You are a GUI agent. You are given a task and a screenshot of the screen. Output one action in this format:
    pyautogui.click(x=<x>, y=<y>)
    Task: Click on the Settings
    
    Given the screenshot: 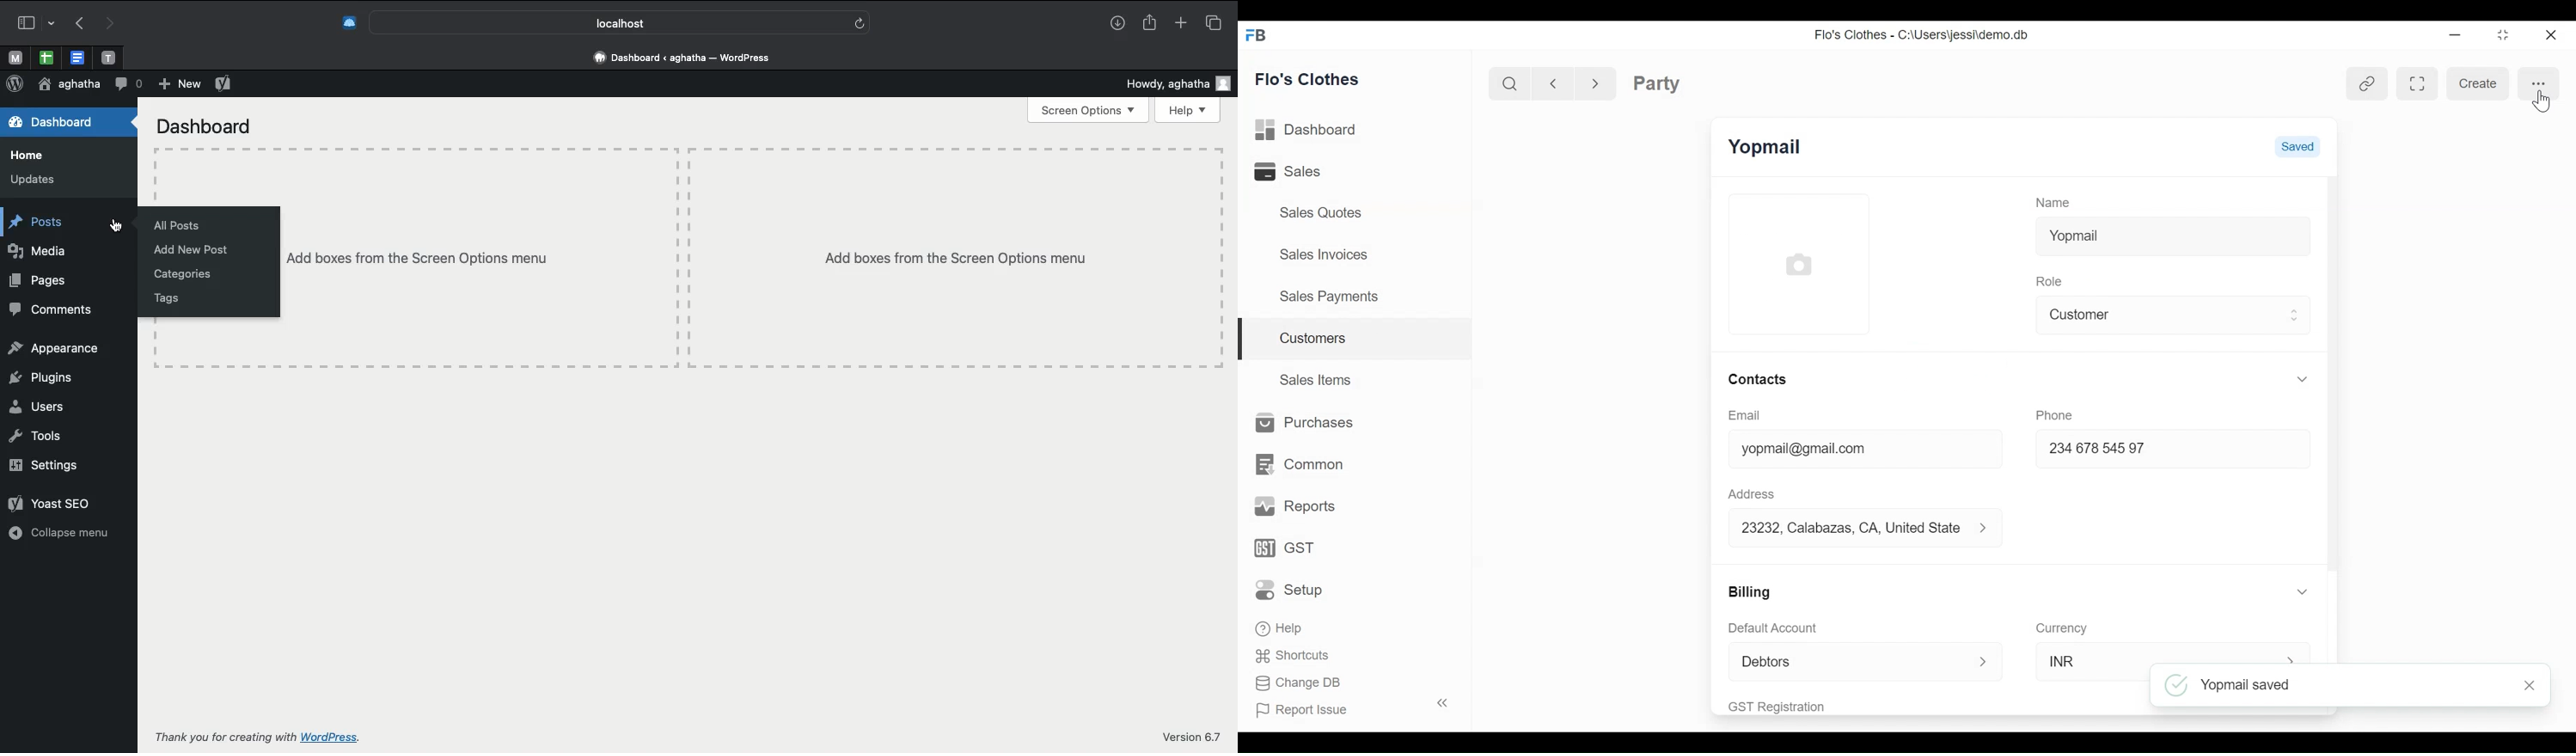 What is the action you would take?
    pyautogui.click(x=47, y=465)
    